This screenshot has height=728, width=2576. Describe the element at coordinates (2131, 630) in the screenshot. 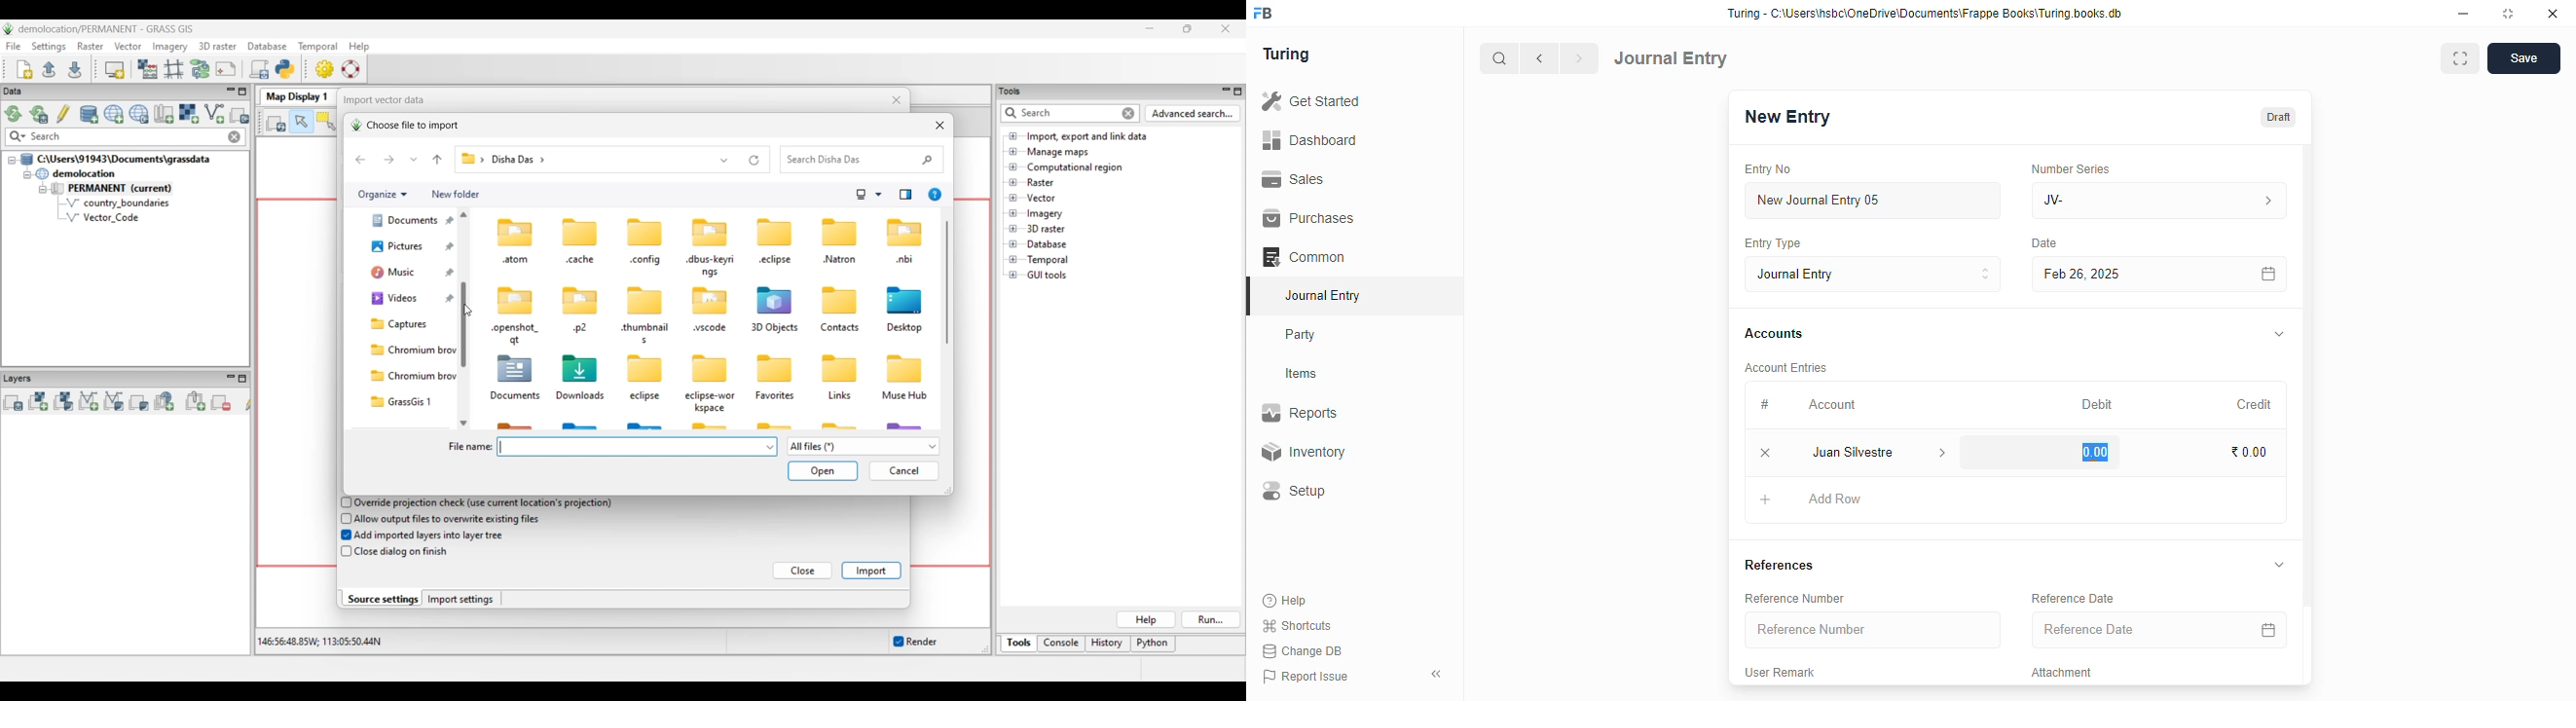

I see `reference date` at that location.